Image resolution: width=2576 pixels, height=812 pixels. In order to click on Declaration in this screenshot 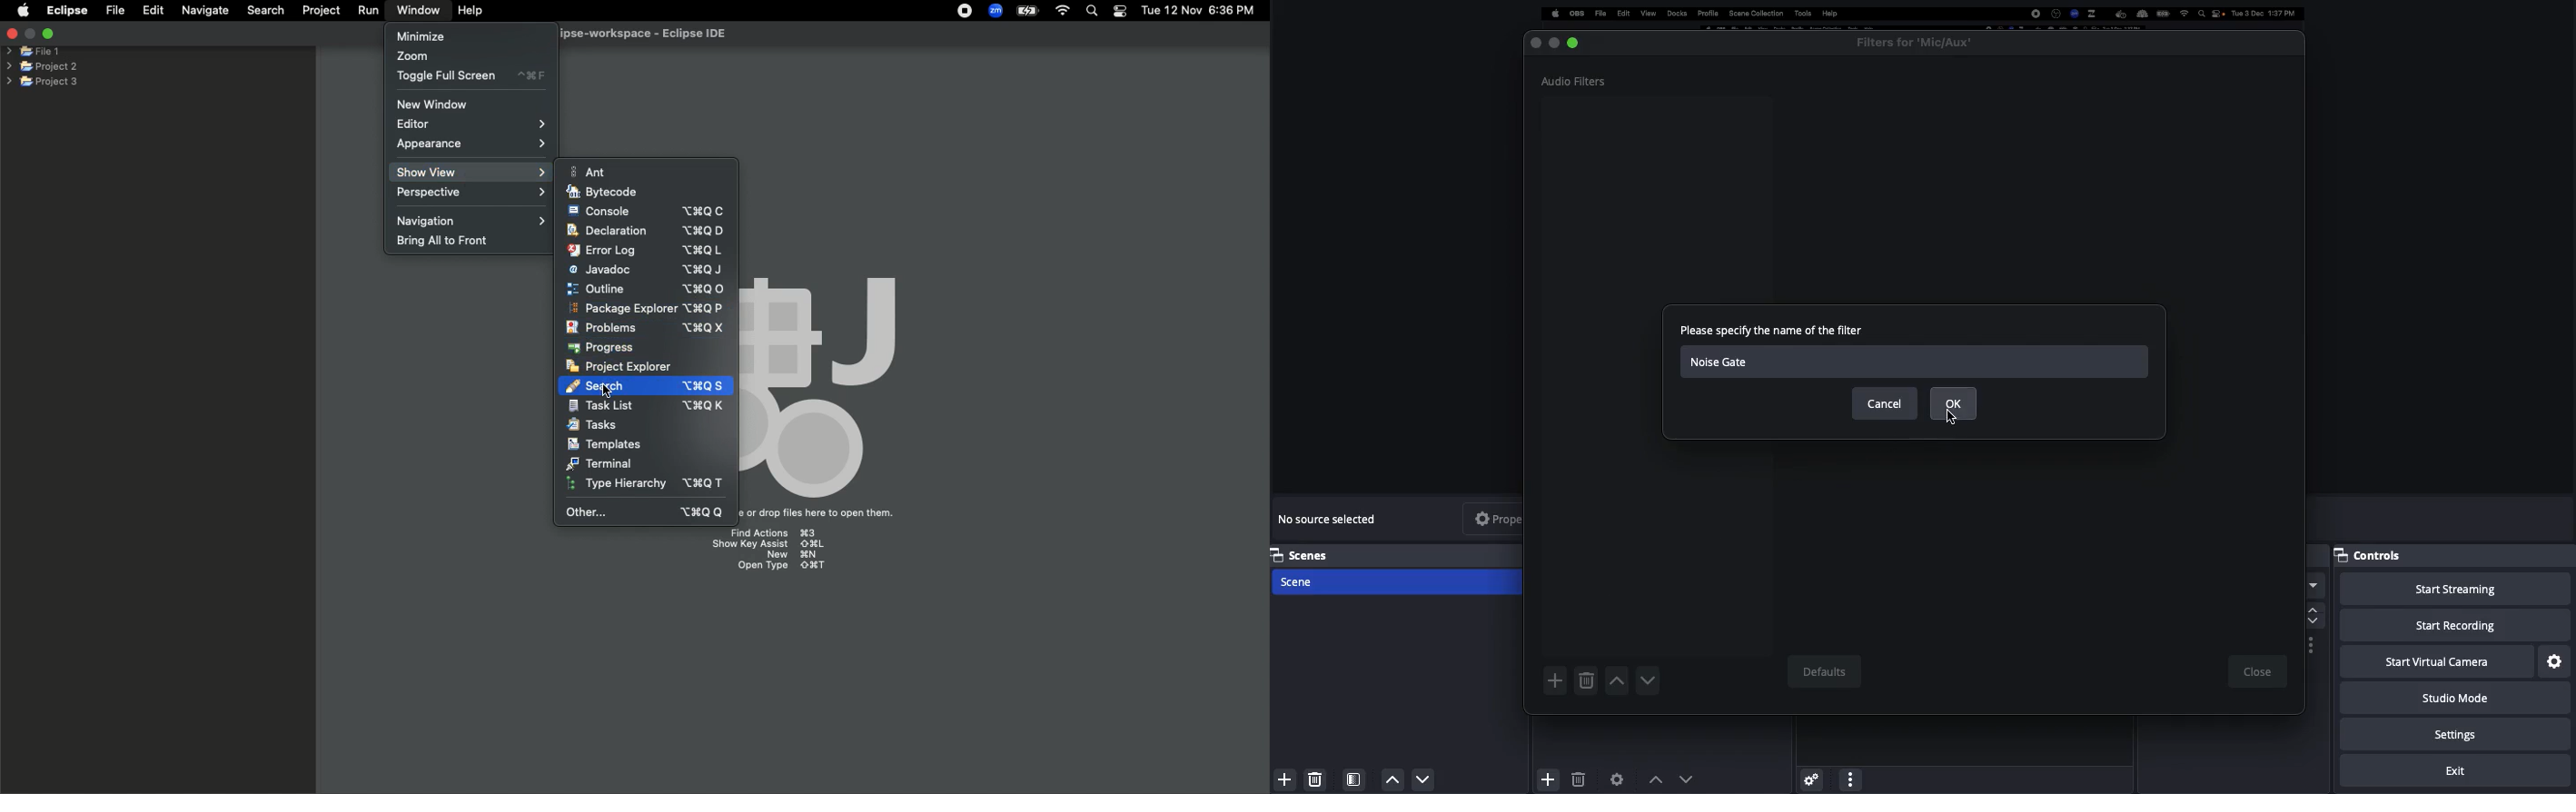, I will do `click(644, 231)`.